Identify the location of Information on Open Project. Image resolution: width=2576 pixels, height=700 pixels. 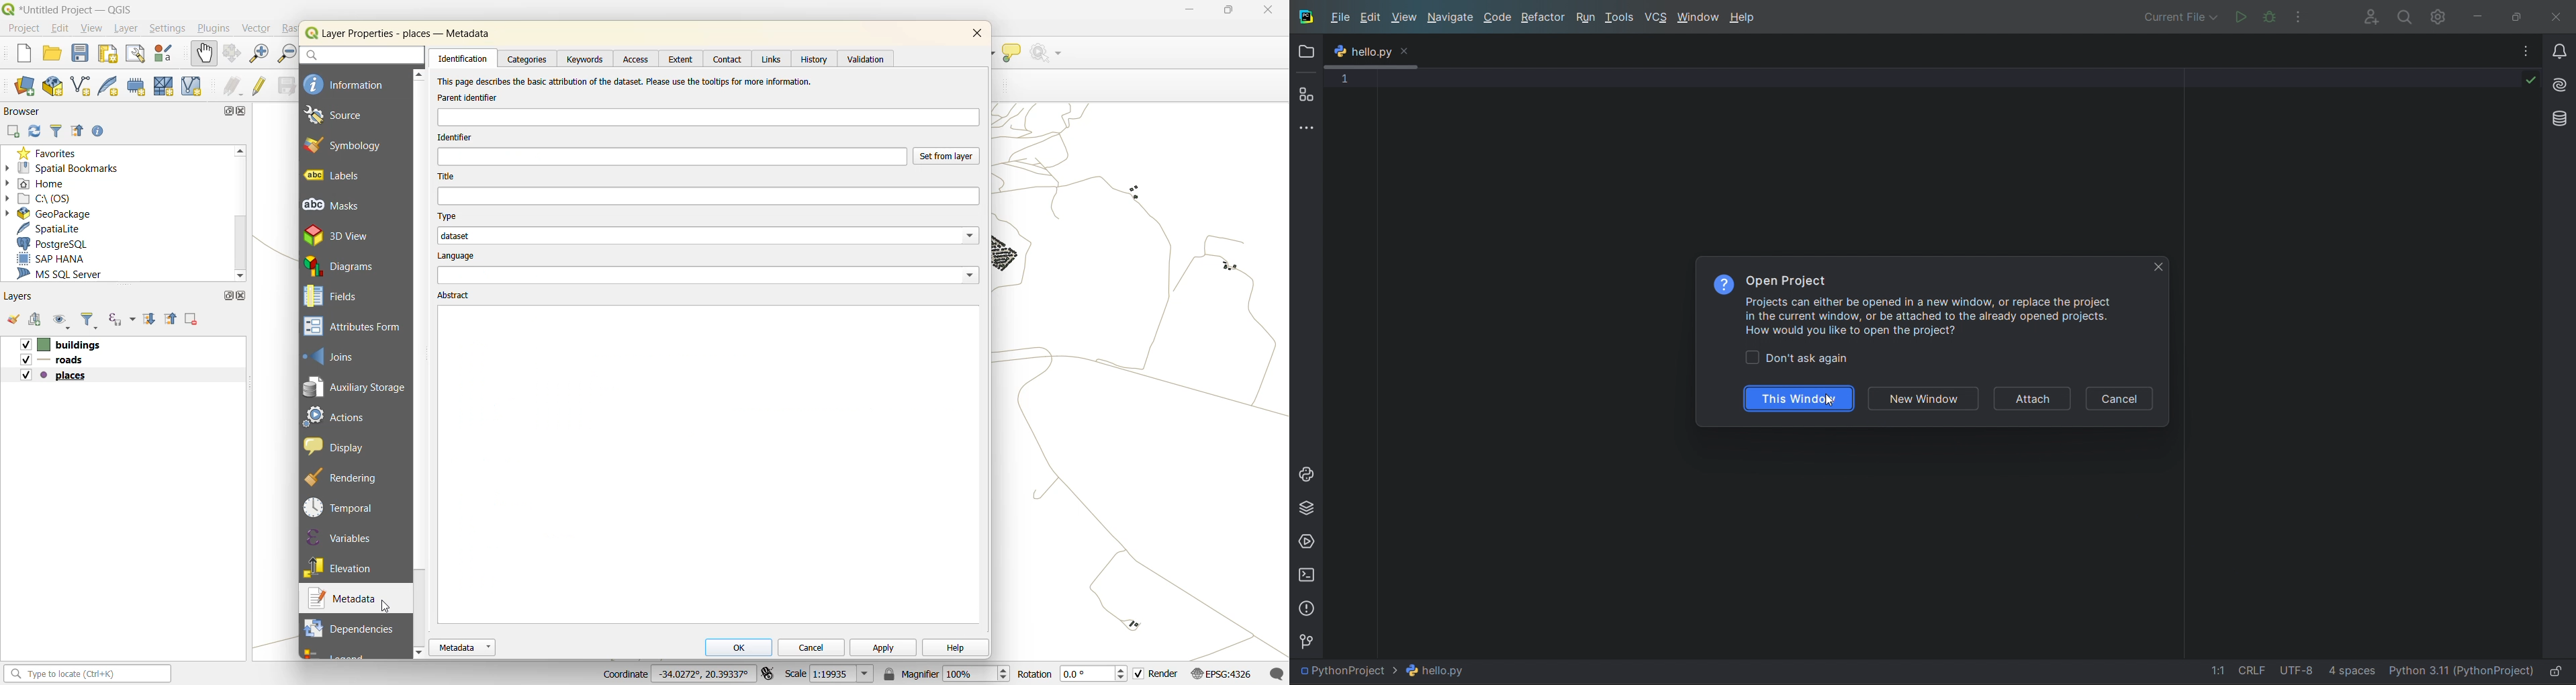
(1937, 304).